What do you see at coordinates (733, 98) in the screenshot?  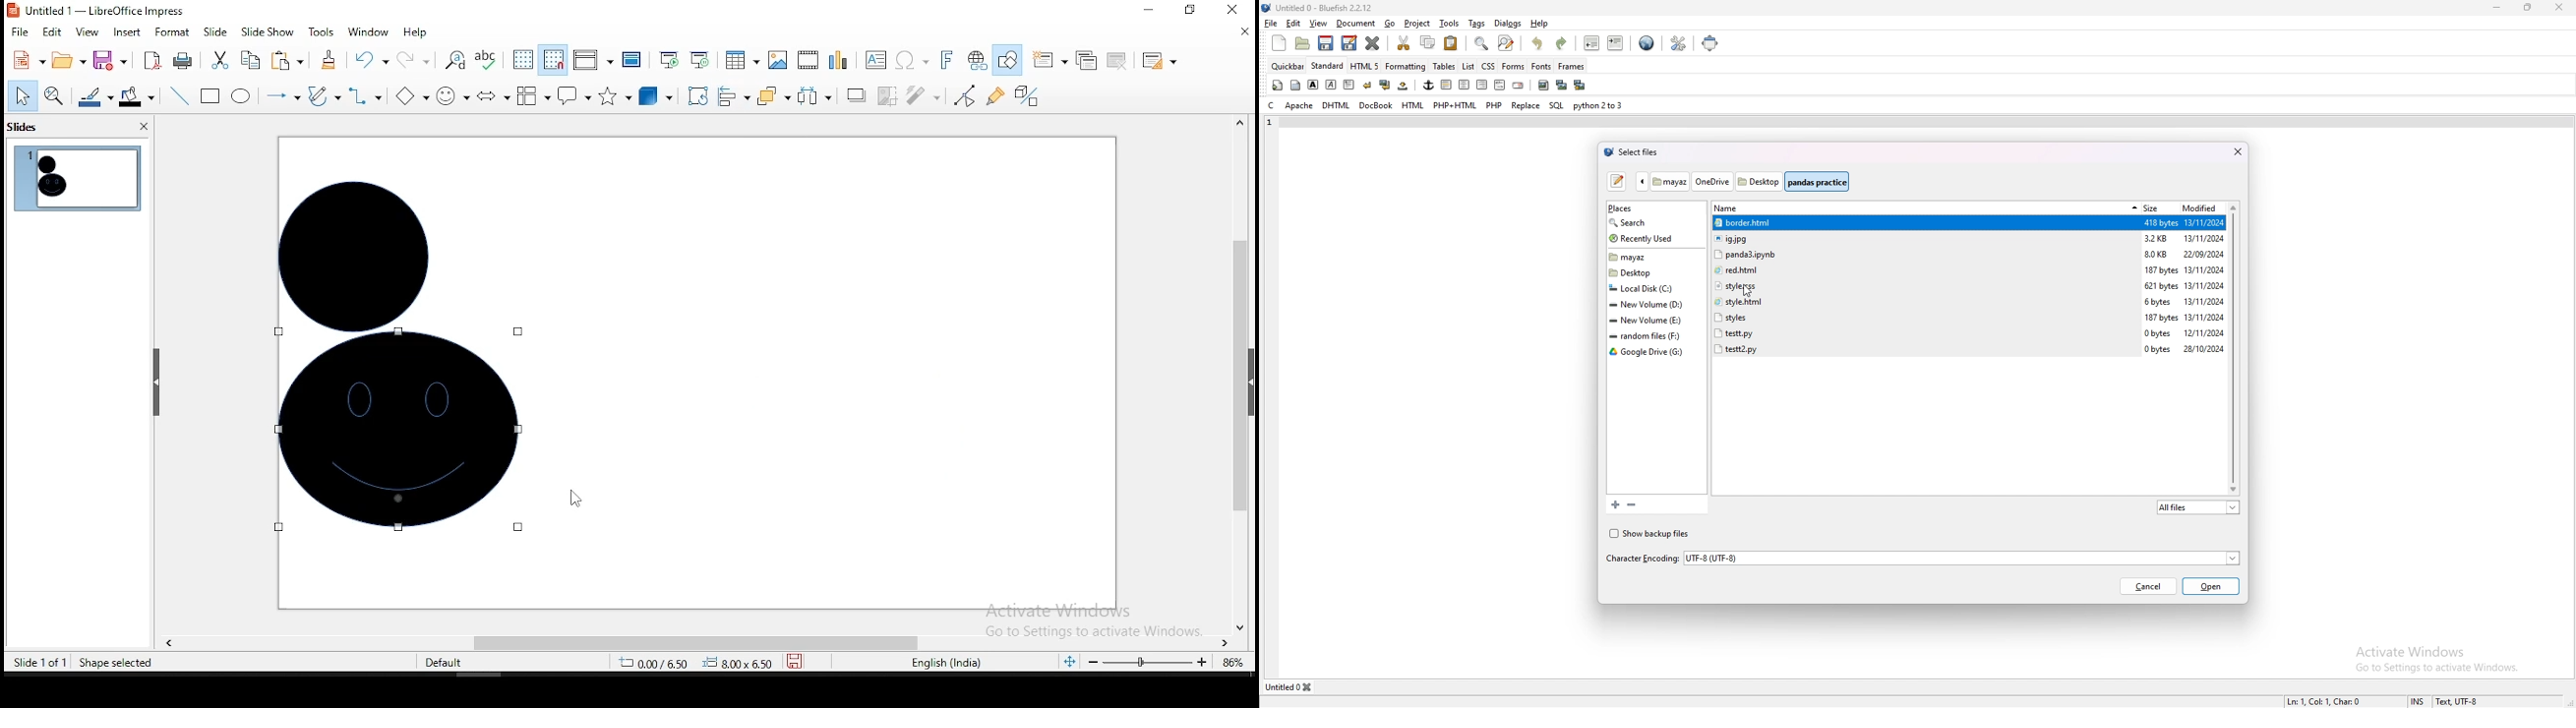 I see `align objects` at bounding box center [733, 98].